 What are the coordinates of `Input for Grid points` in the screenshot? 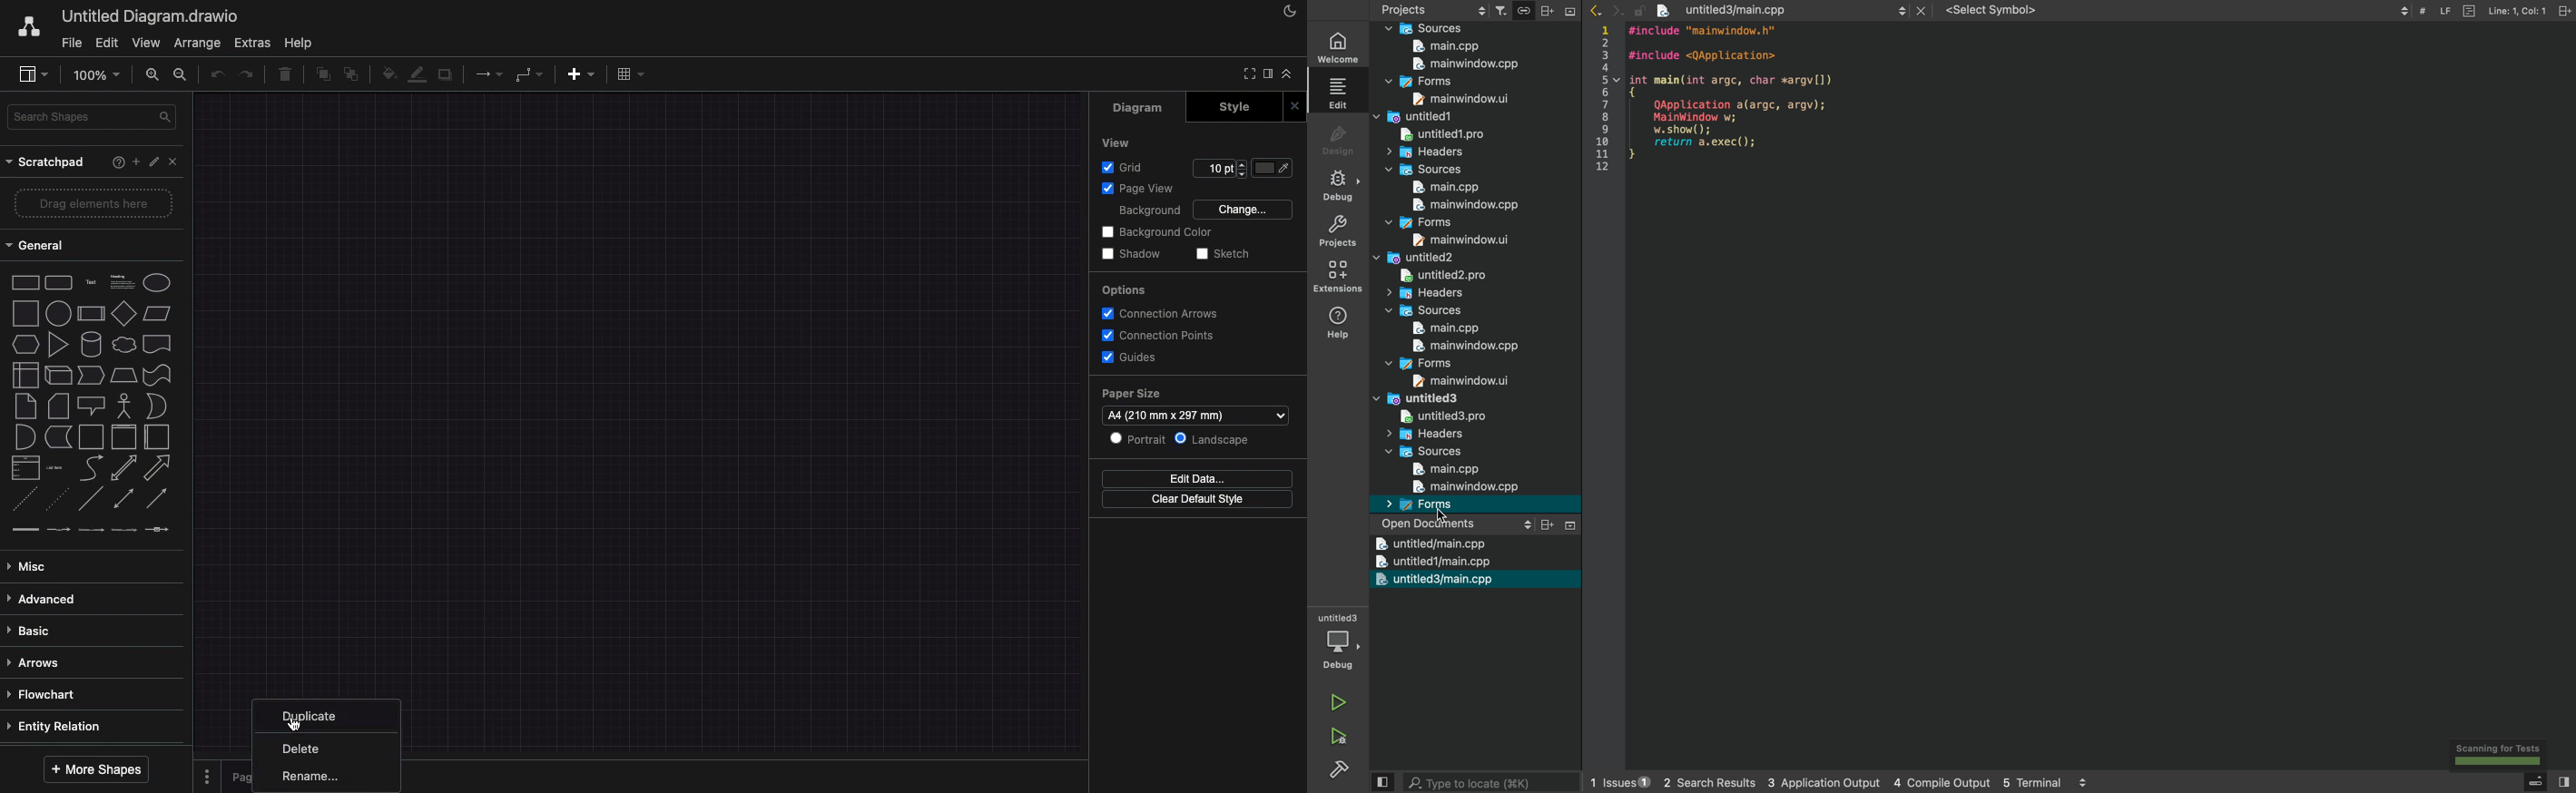 It's located at (1220, 168).